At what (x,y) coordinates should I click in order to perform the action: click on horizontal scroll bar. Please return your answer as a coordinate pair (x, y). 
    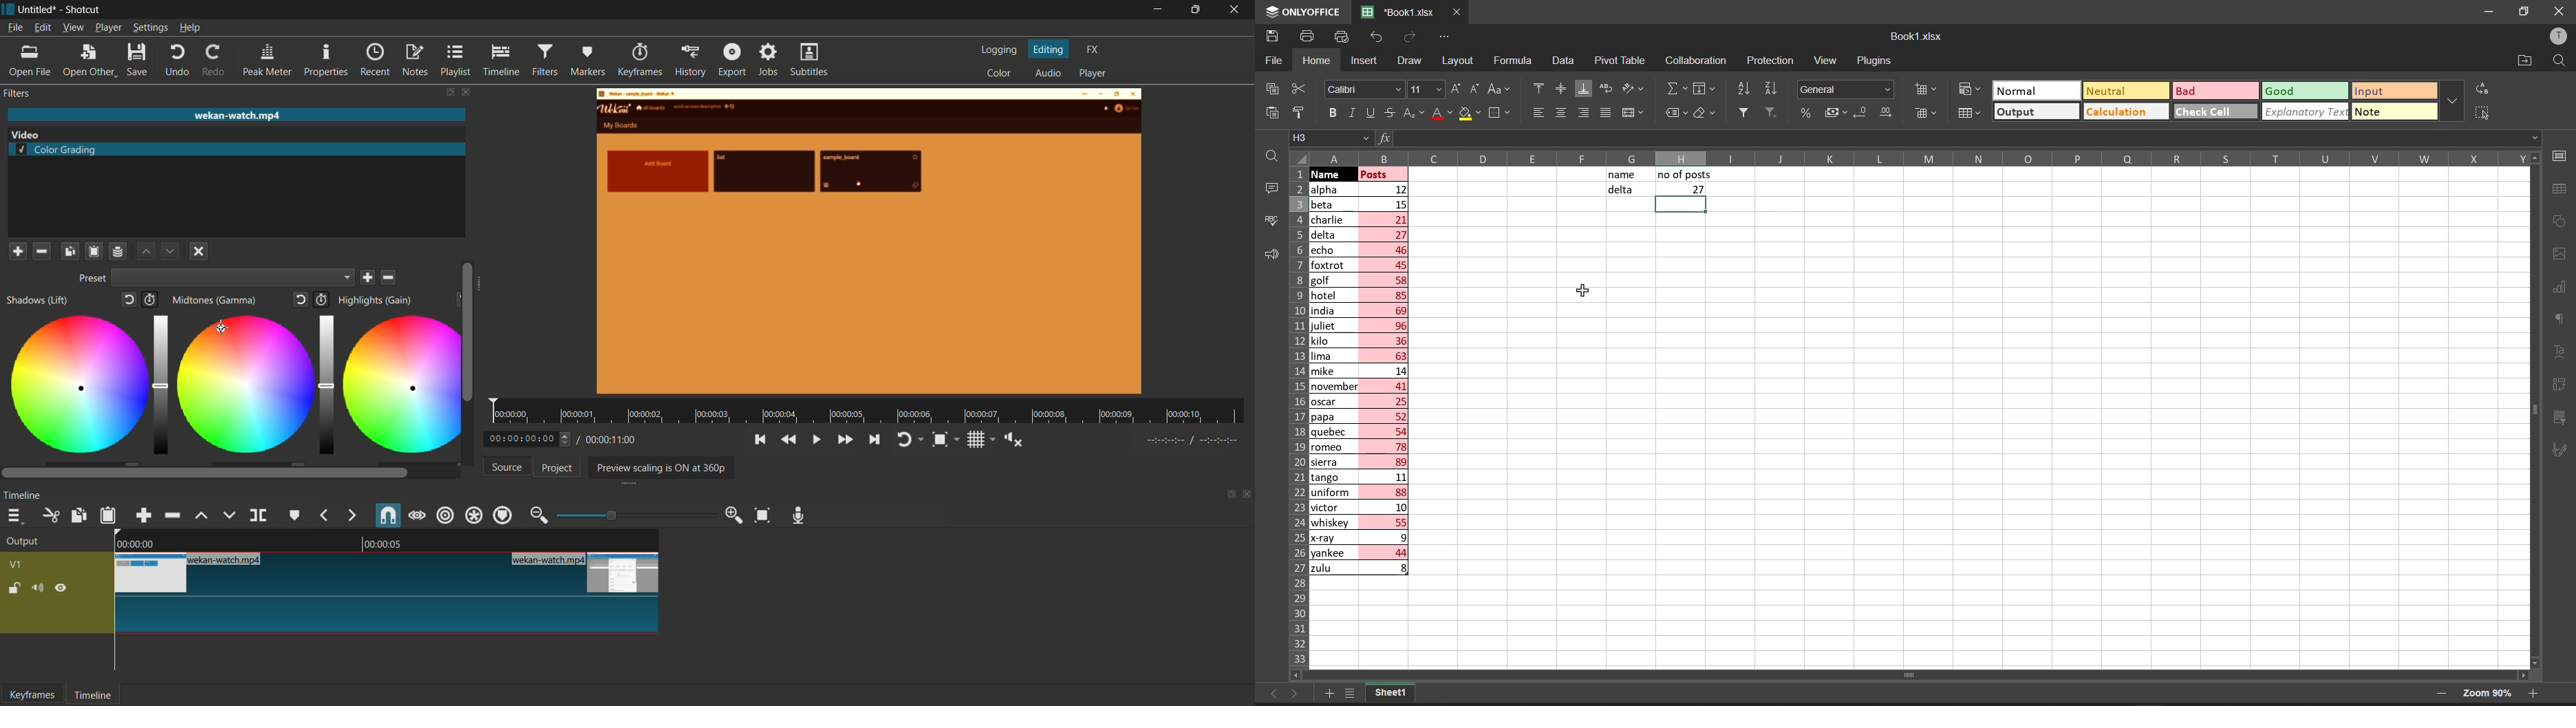
    Looking at the image, I should click on (1913, 675).